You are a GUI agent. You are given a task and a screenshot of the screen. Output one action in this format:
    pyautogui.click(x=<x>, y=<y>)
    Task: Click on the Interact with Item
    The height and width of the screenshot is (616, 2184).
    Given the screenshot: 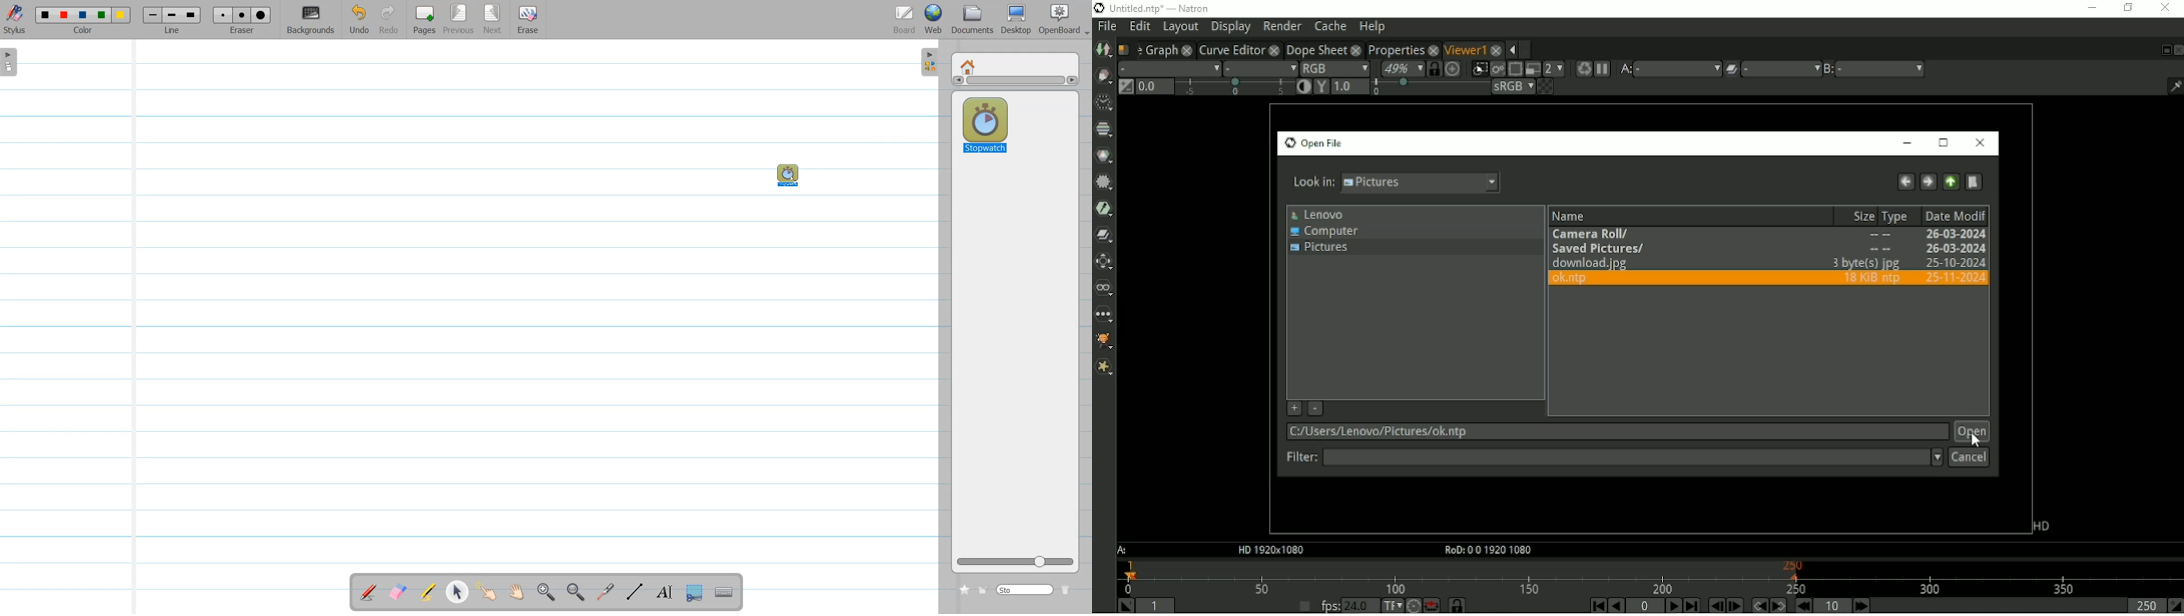 What is the action you would take?
    pyautogui.click(x=489, y=592)
    